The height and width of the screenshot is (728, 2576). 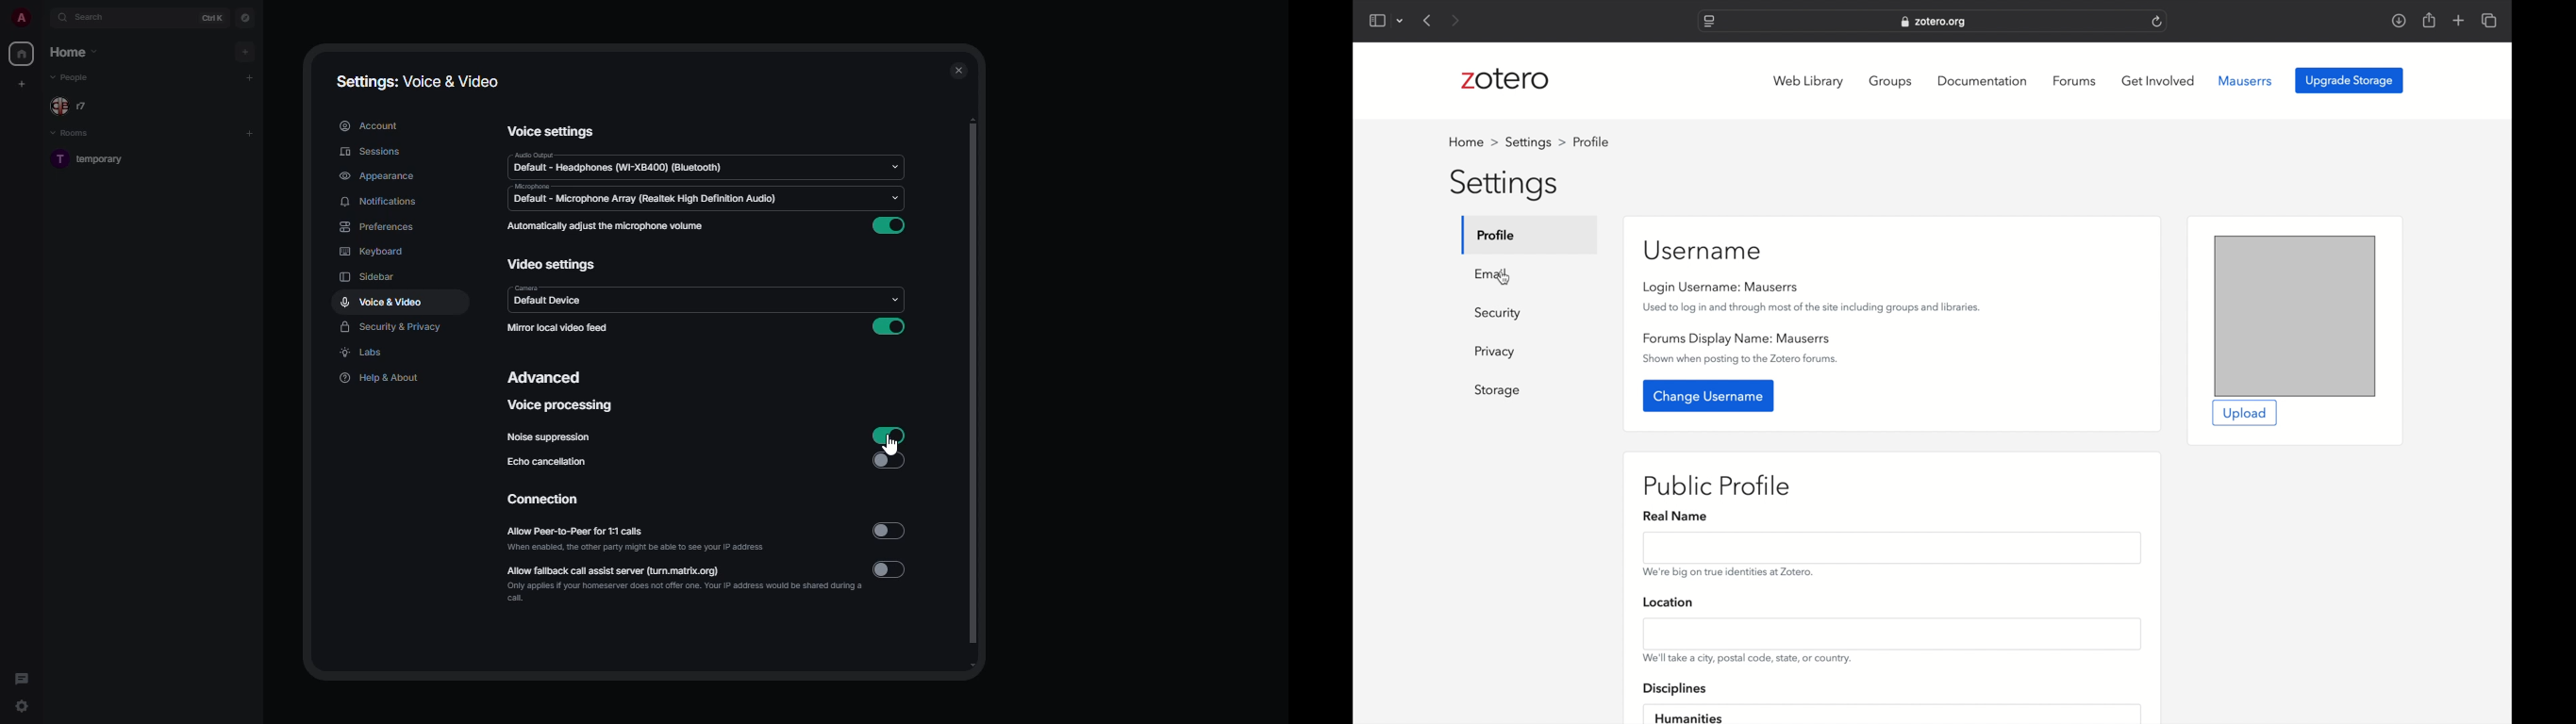 What do you see at coordinates (1400, 20) in the screenshot?
I see `dropdown` at bounding box center [1400, 20].